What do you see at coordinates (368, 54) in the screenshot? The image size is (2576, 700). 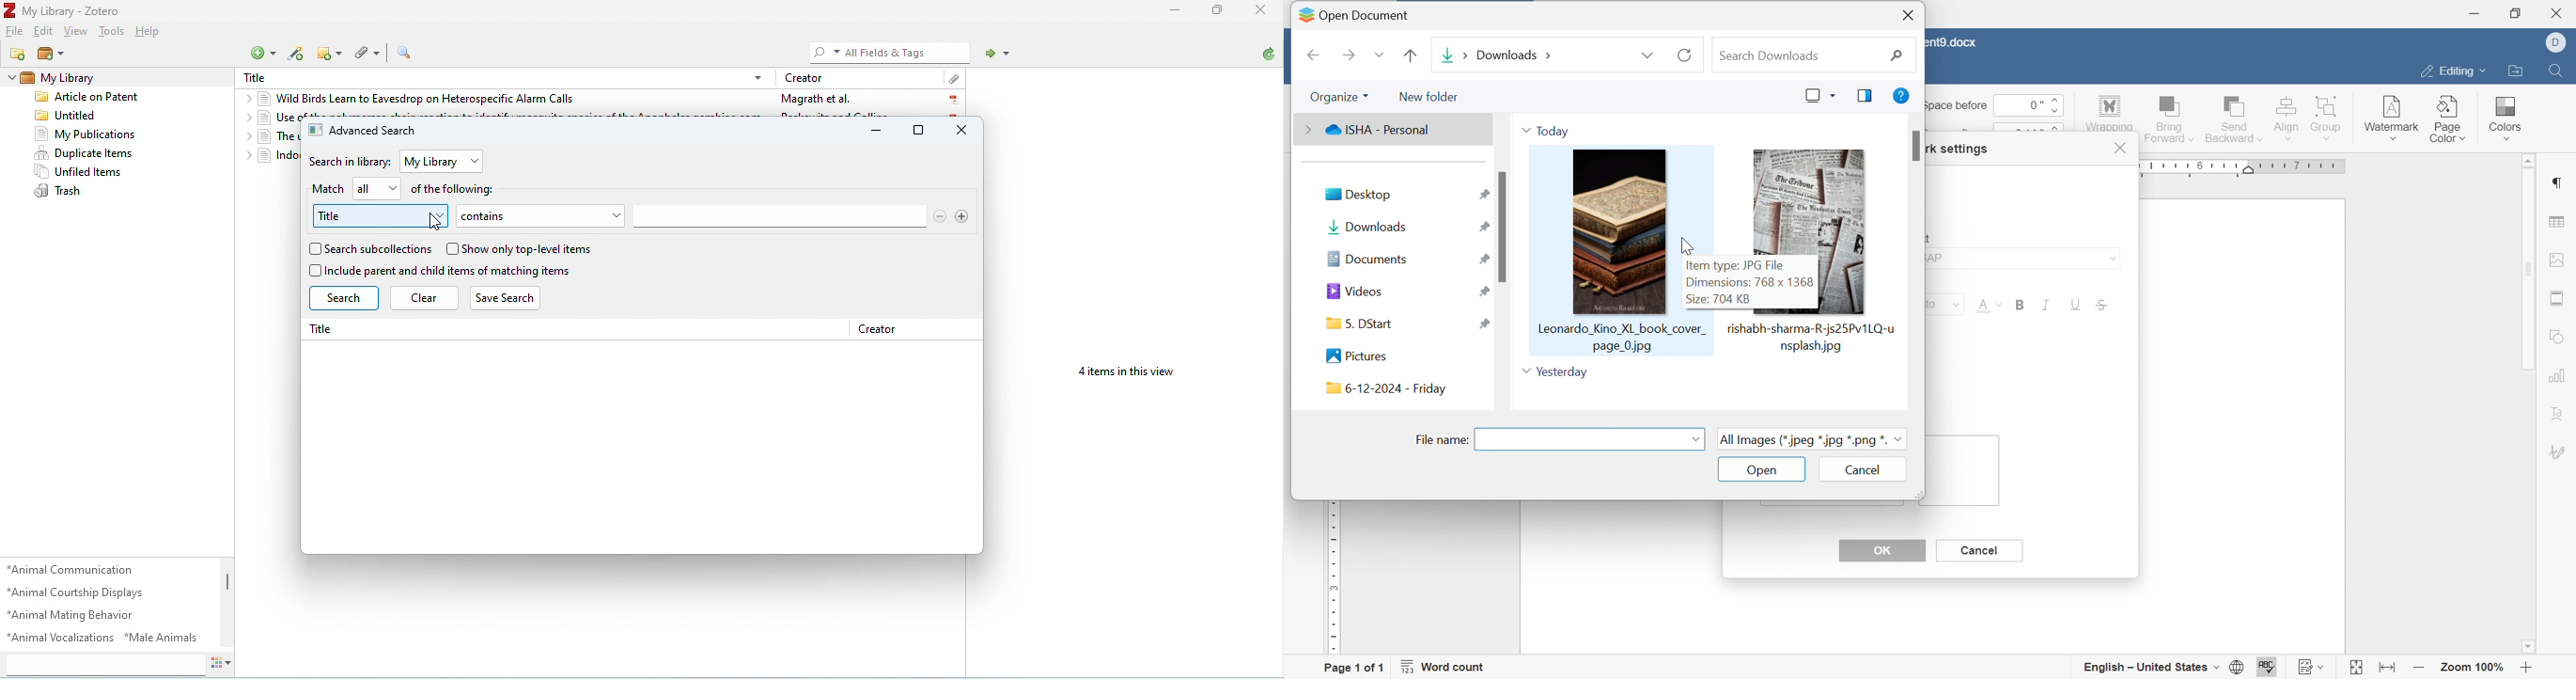 I see `add attachment` at bounding box center [368, 54].